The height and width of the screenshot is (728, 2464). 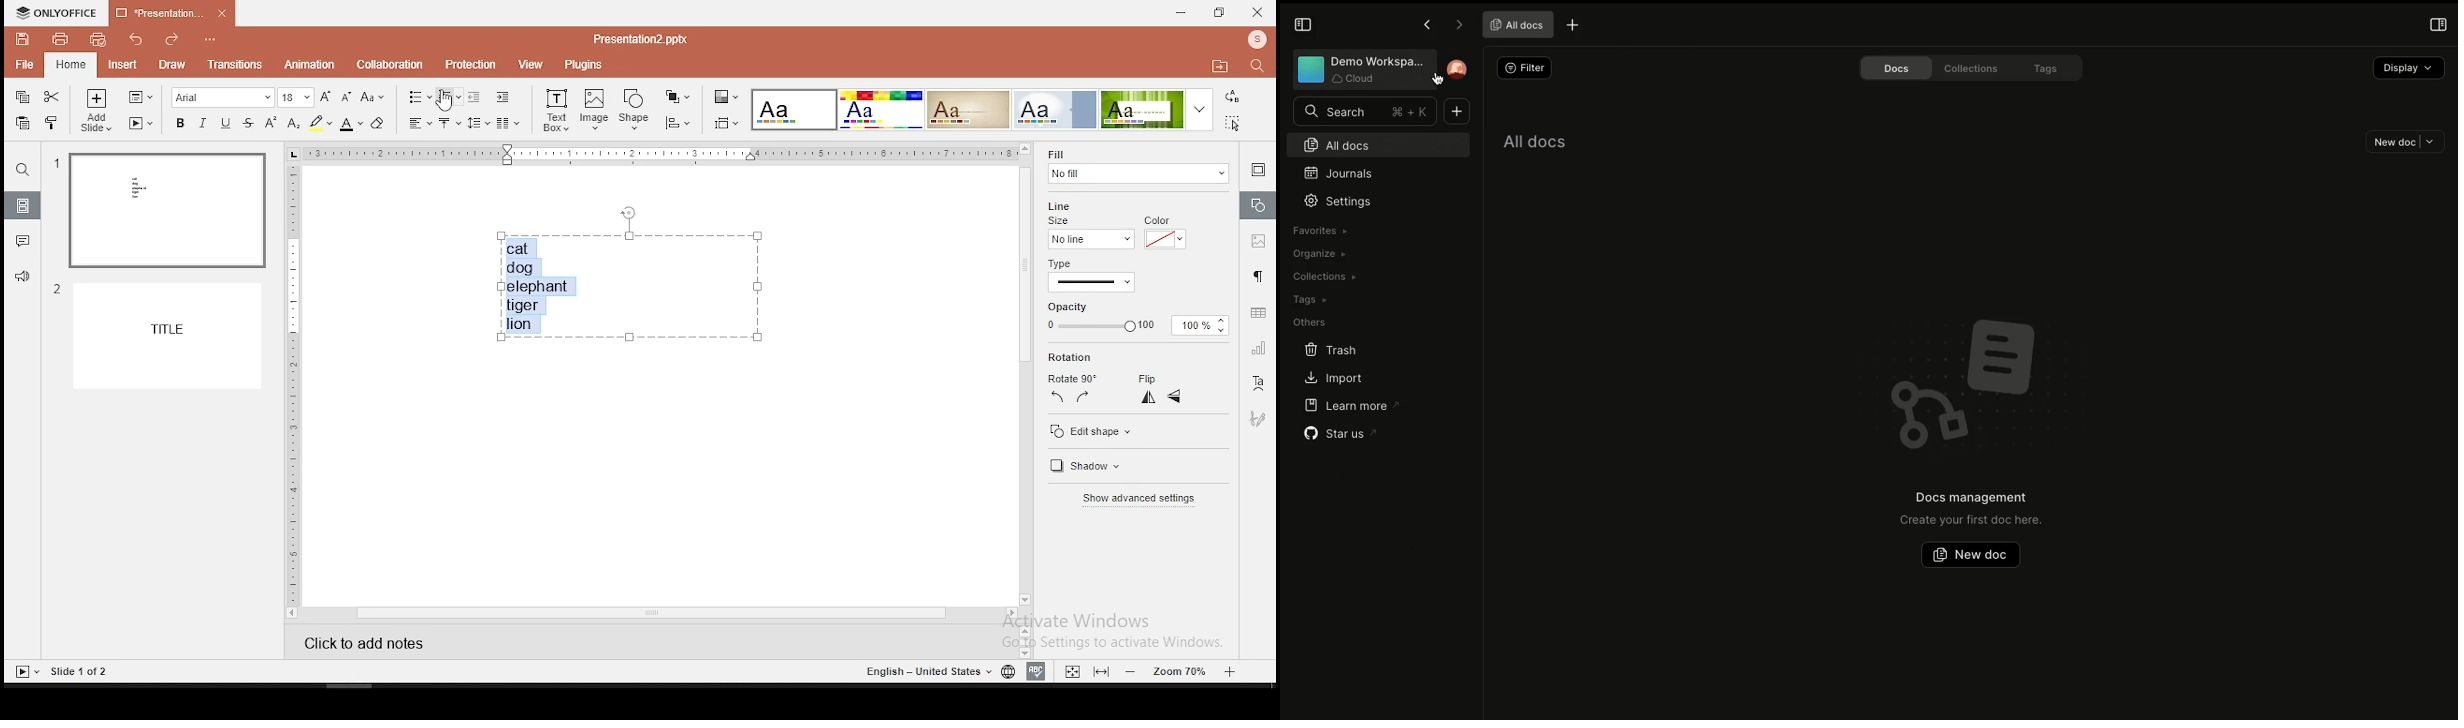 I want to click on opacity, so click(x=1137, y=318).